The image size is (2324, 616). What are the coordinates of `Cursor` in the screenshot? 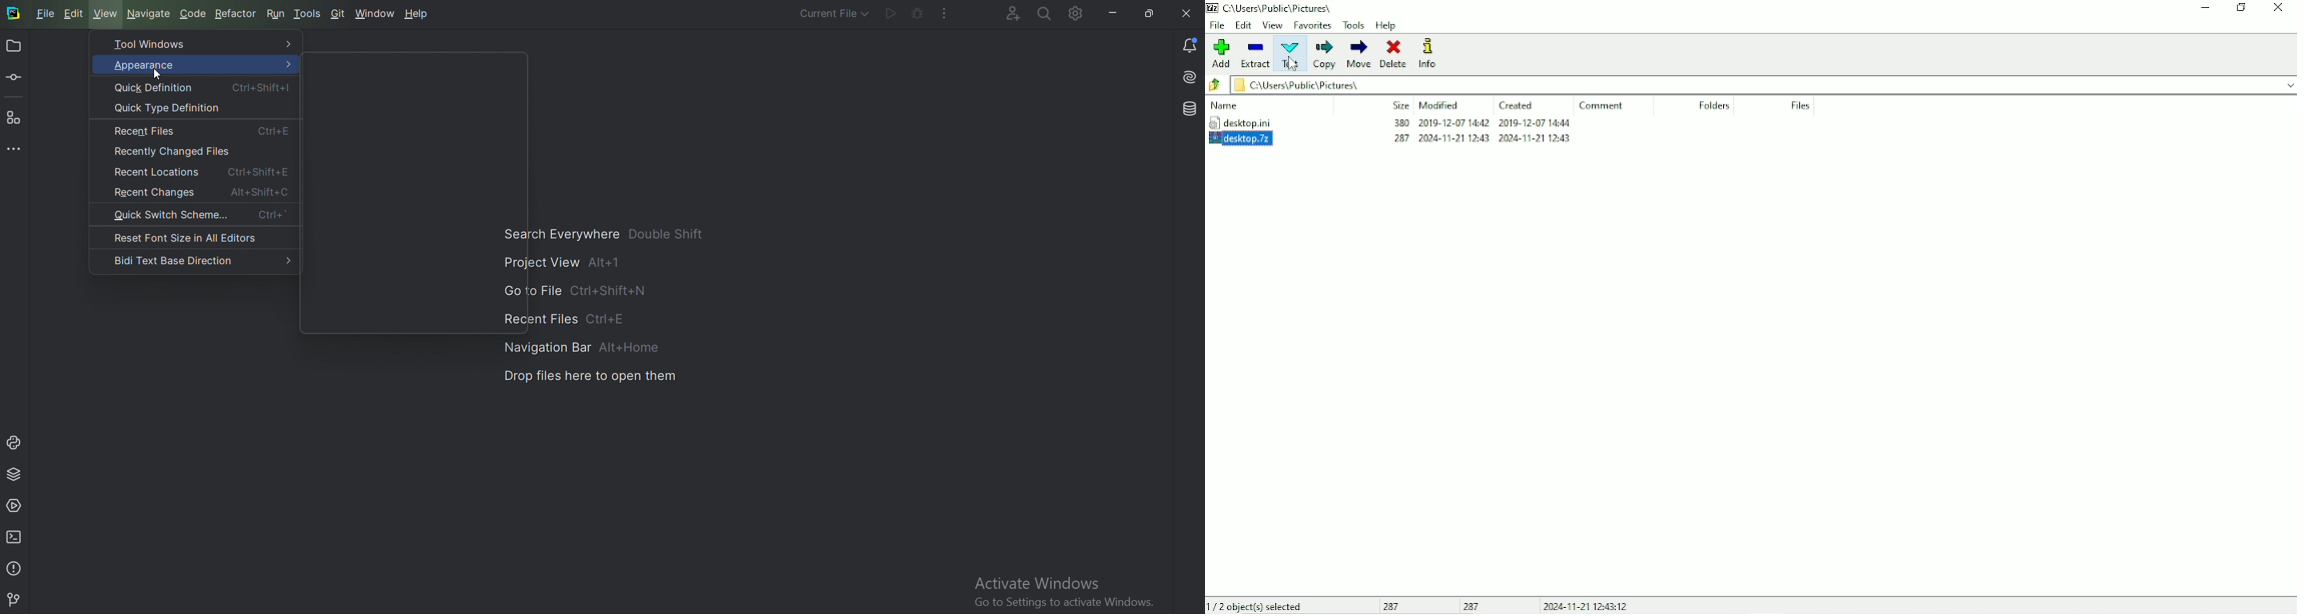 It's located at (1295, 63).